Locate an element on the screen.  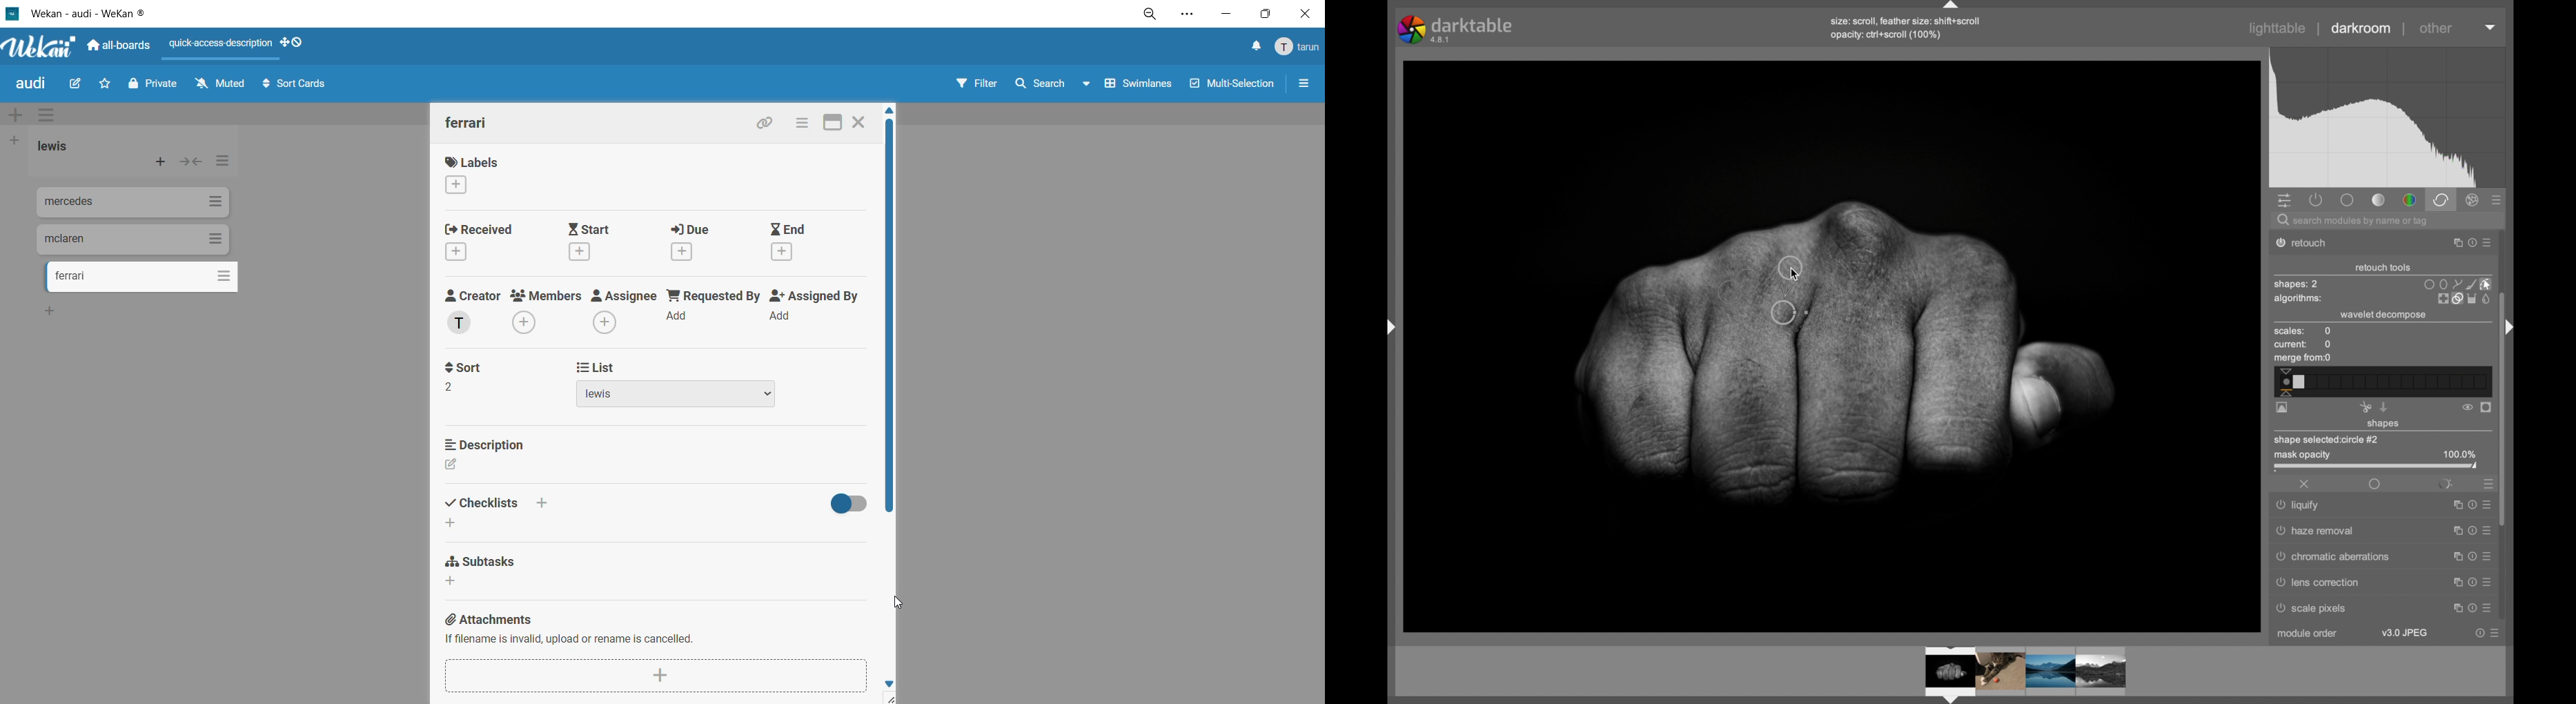
maximize is located at coordinates (832, 124).